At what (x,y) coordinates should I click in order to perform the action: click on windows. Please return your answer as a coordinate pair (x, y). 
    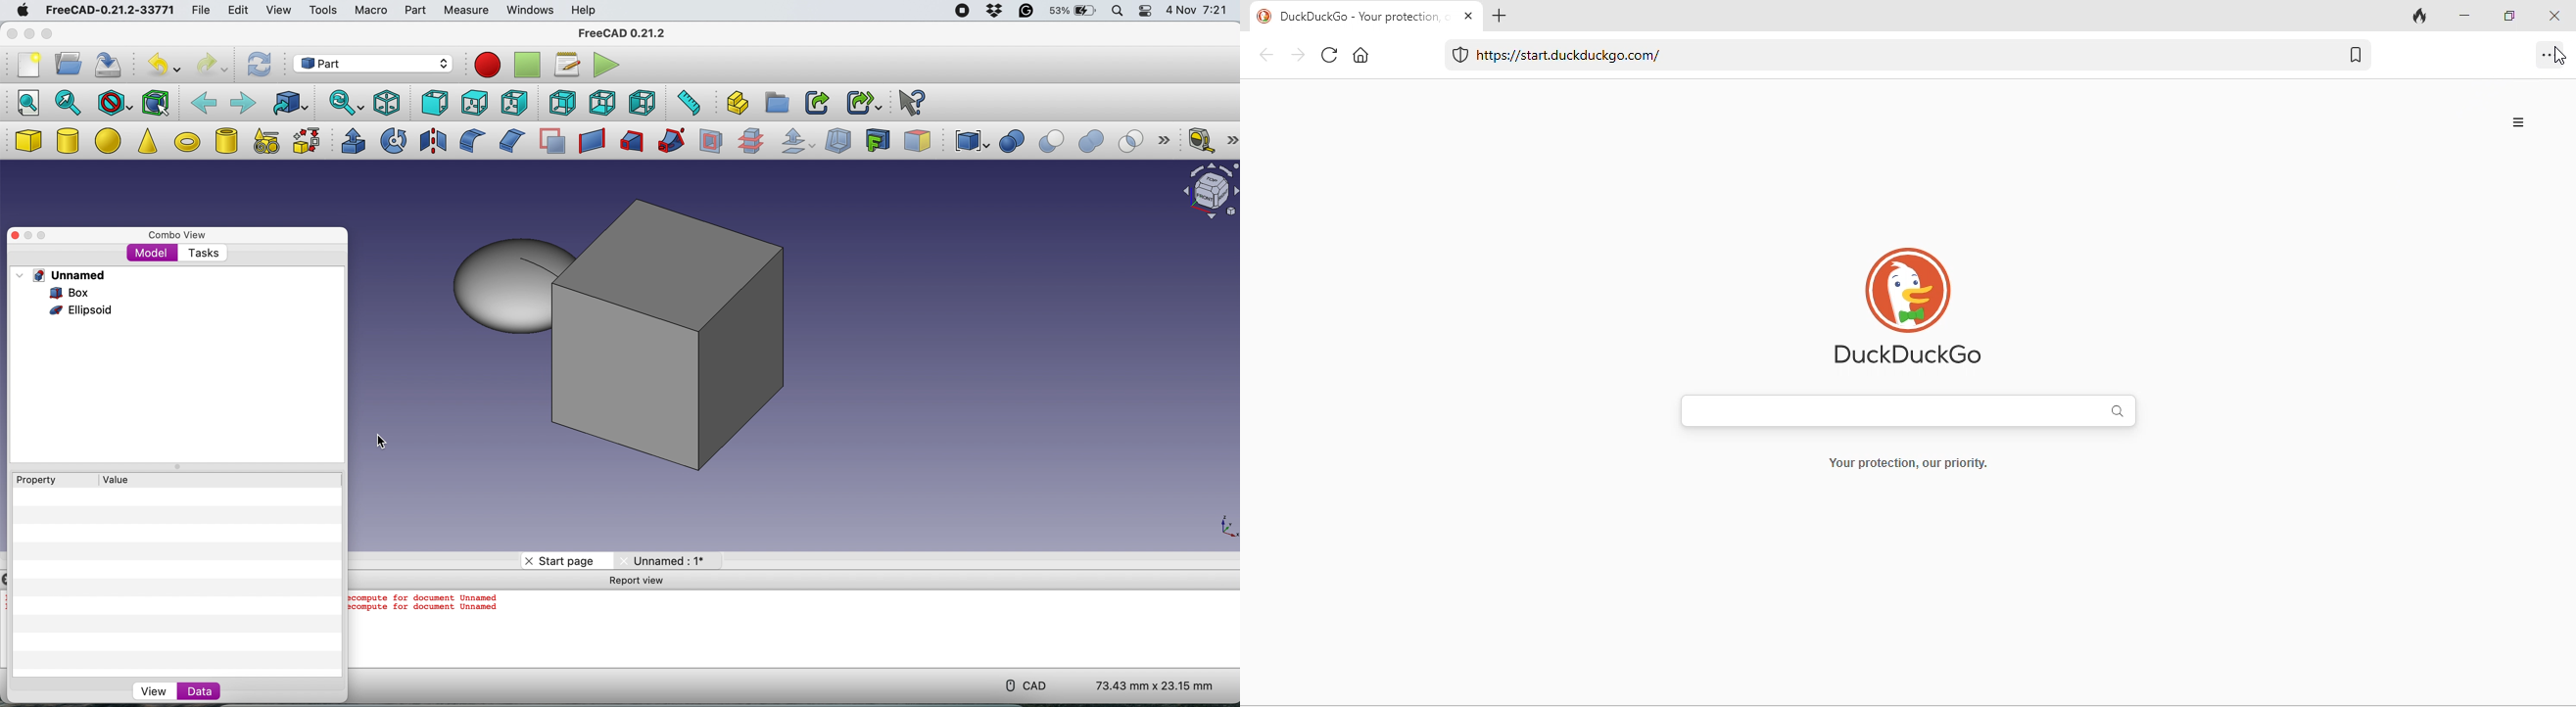
    Looking at the image, I should click on (530, 11).